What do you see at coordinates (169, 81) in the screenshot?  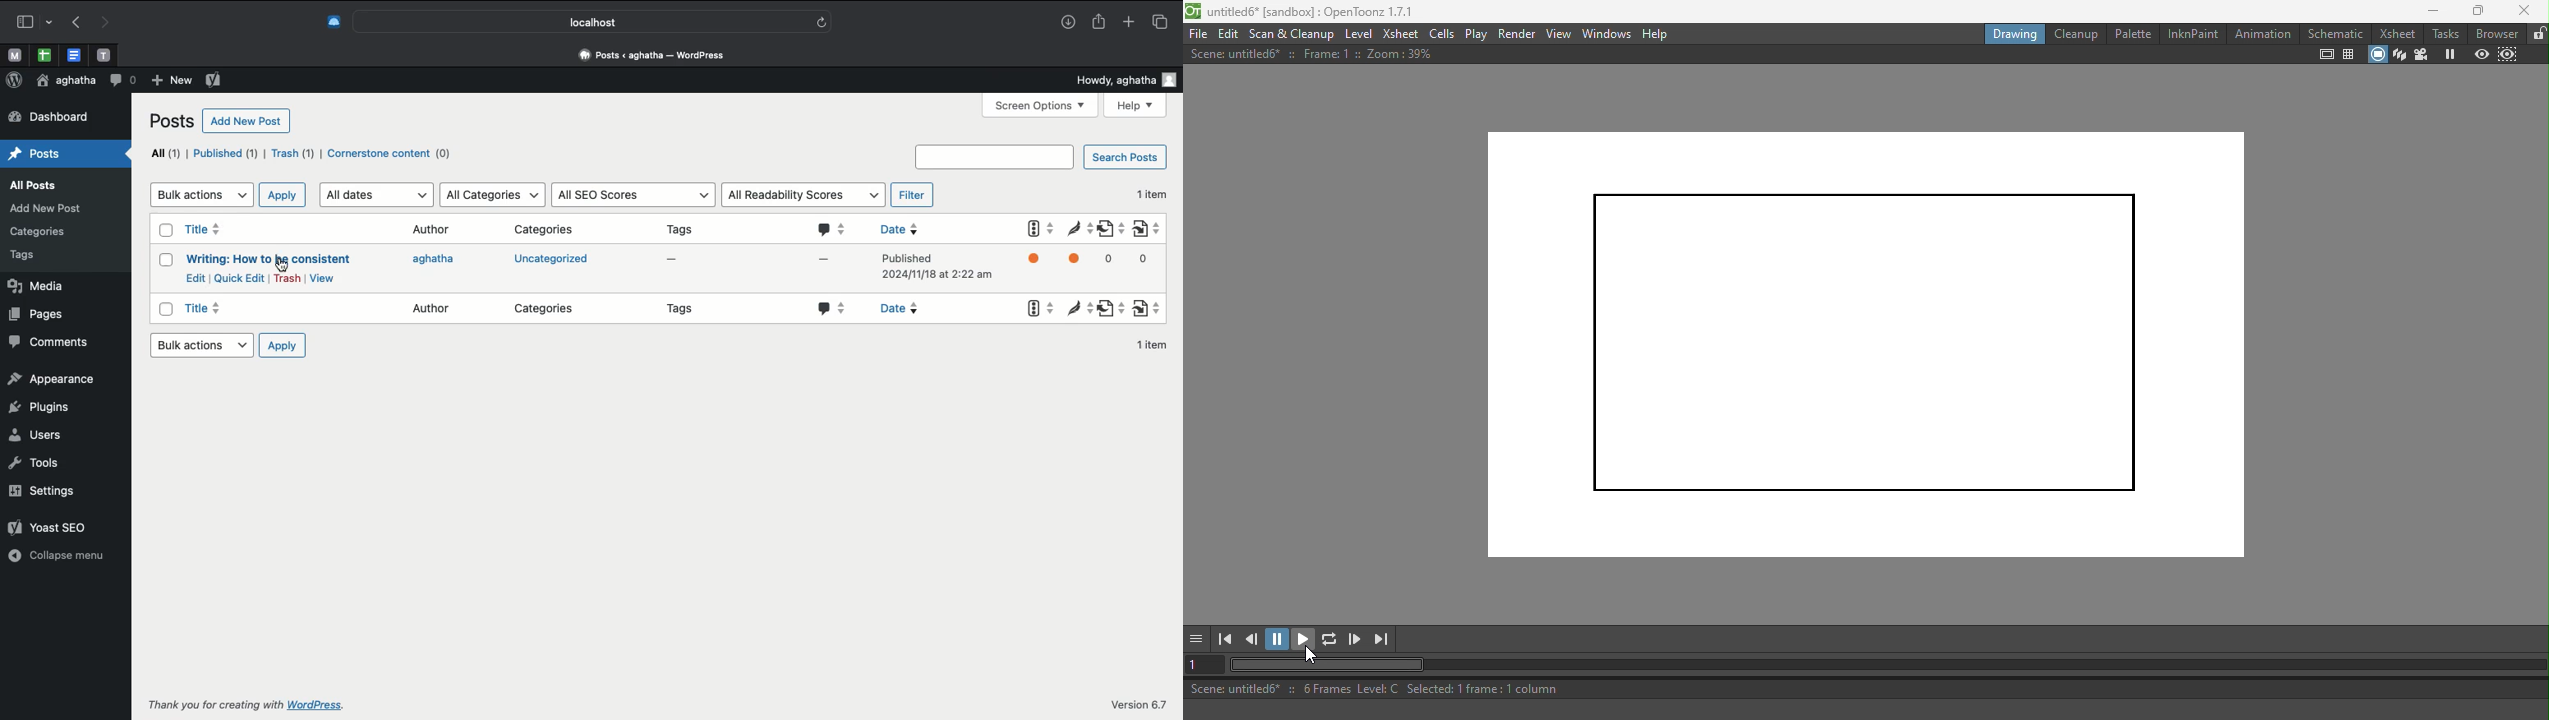 I see `New` at bounding box center [169, 81].